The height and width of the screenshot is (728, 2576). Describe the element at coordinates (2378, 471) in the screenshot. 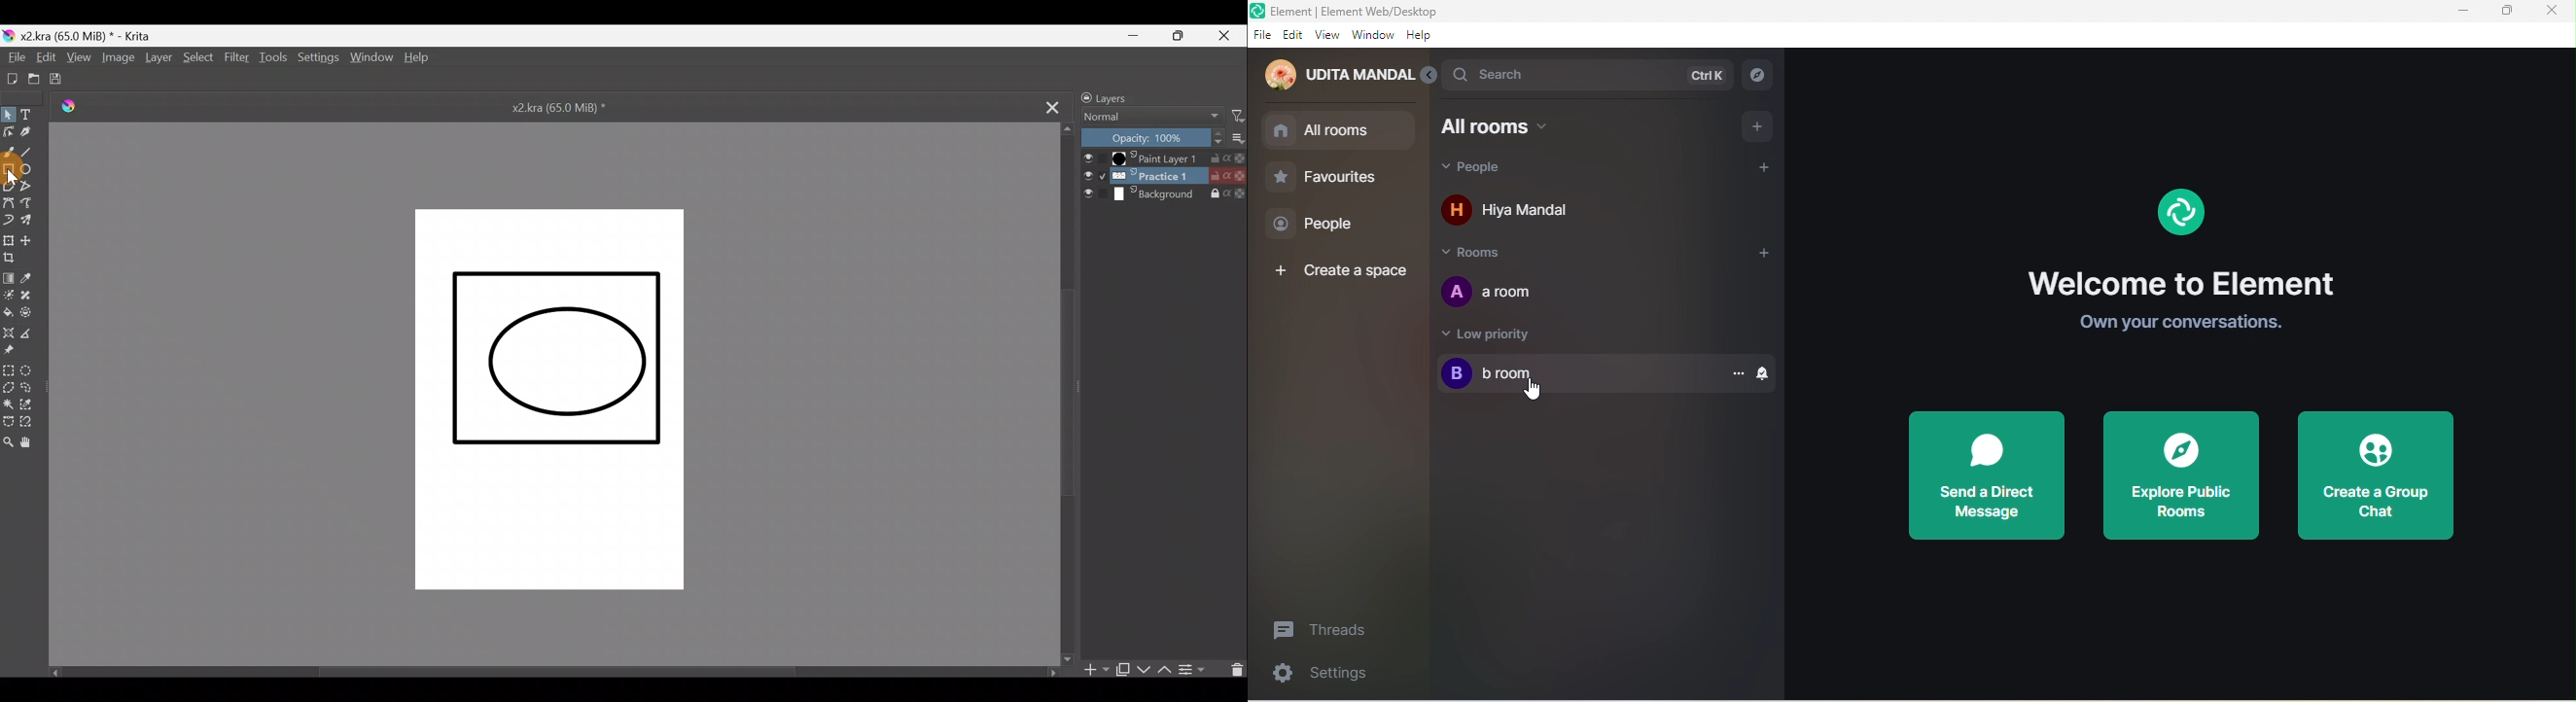

I see `create a group chat` at that location.